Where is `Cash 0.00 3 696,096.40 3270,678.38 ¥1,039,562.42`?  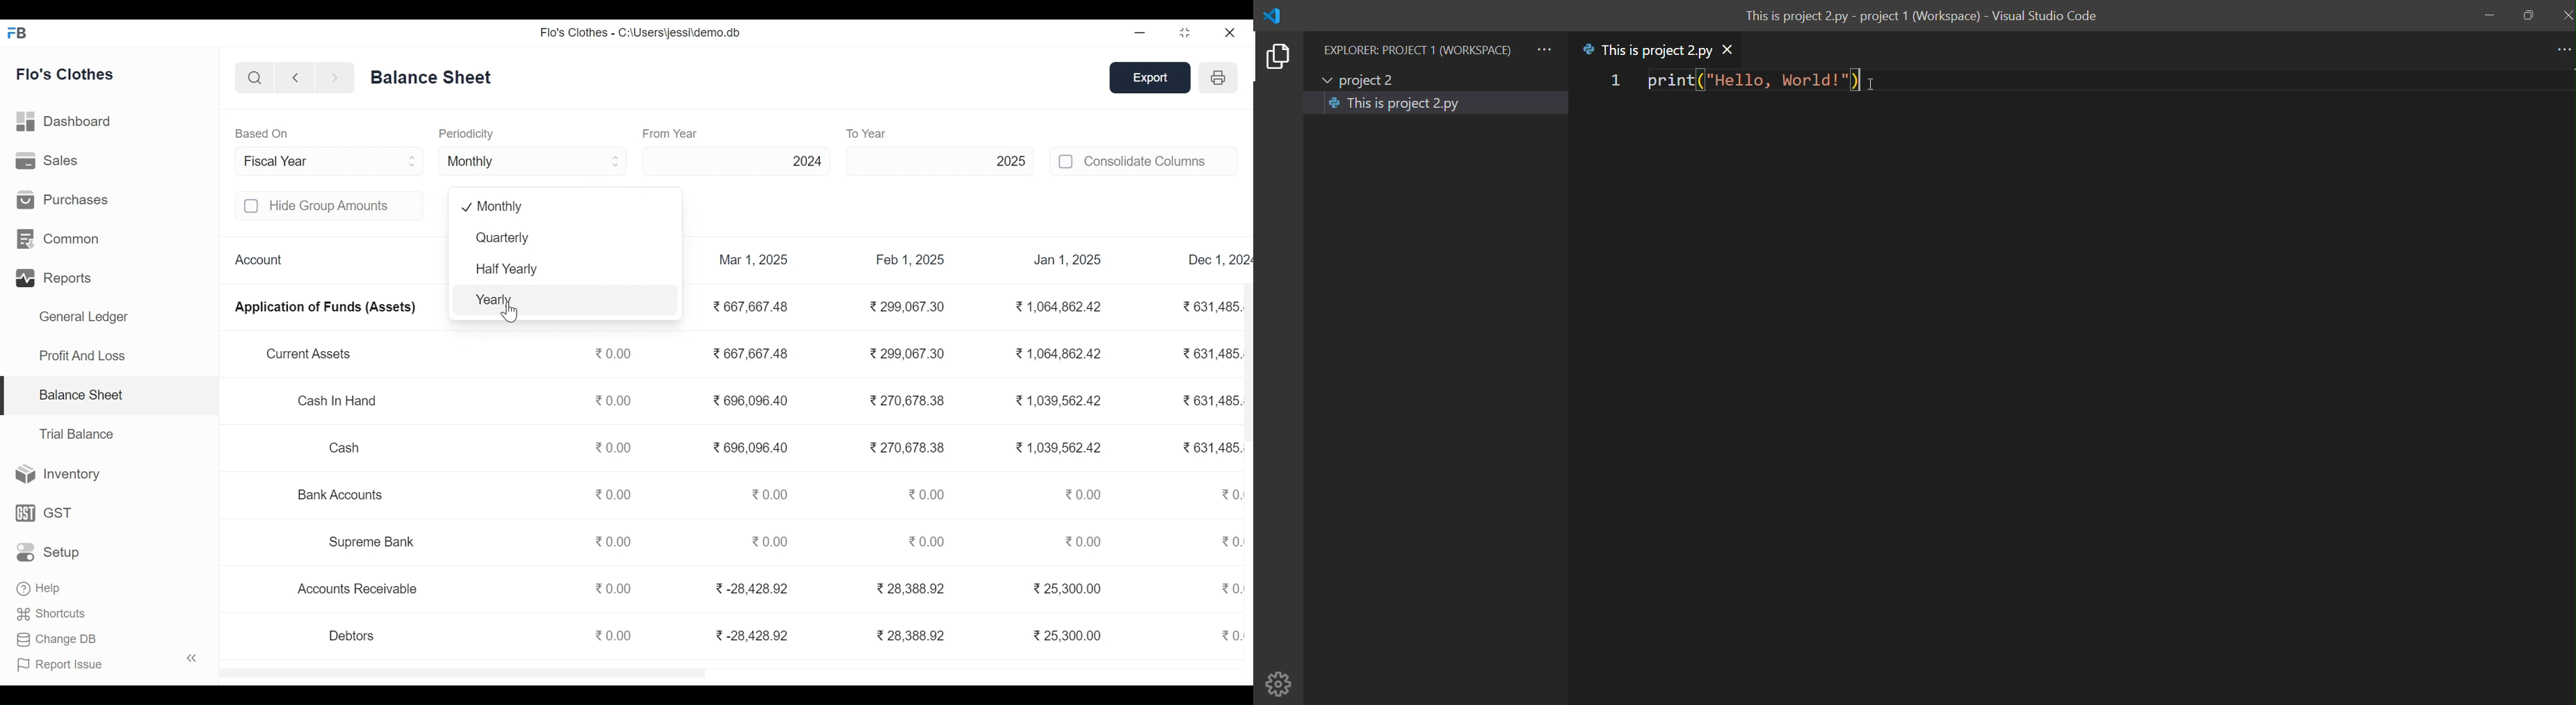 Cash 0.00 3 696,096.40 3270,678.38 ¥1,039,562.42 is located at coordinates (727, 448).